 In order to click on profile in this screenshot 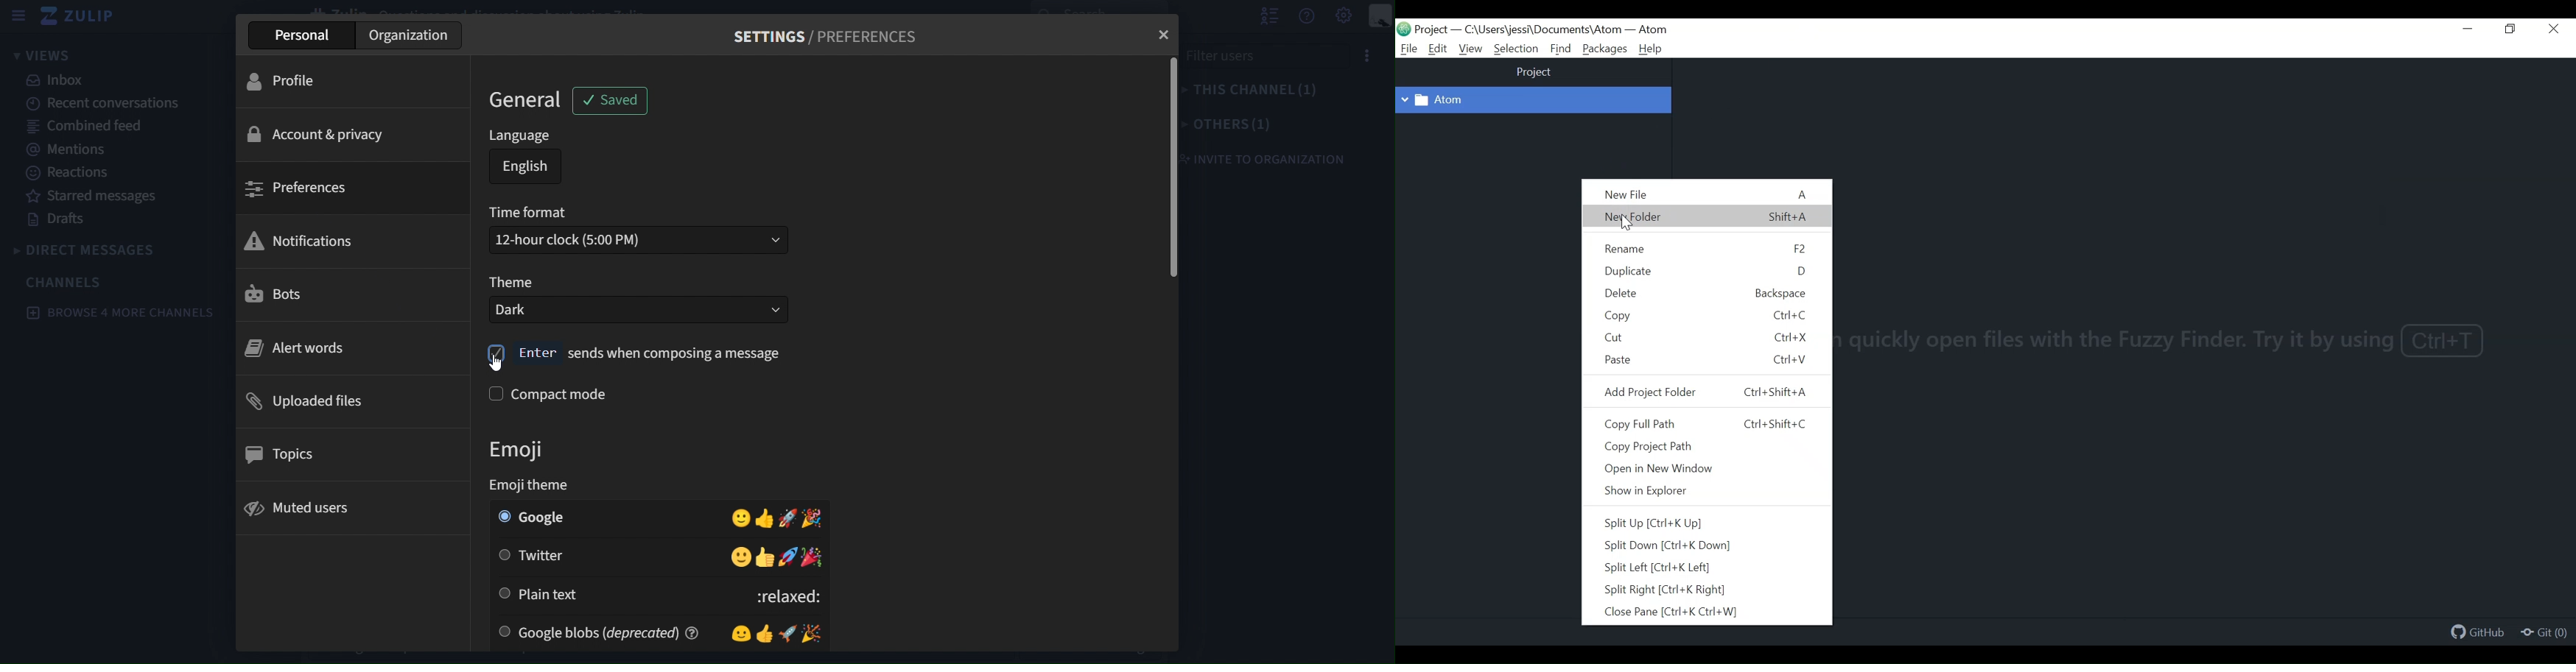, I will do `click(351, 82)`.